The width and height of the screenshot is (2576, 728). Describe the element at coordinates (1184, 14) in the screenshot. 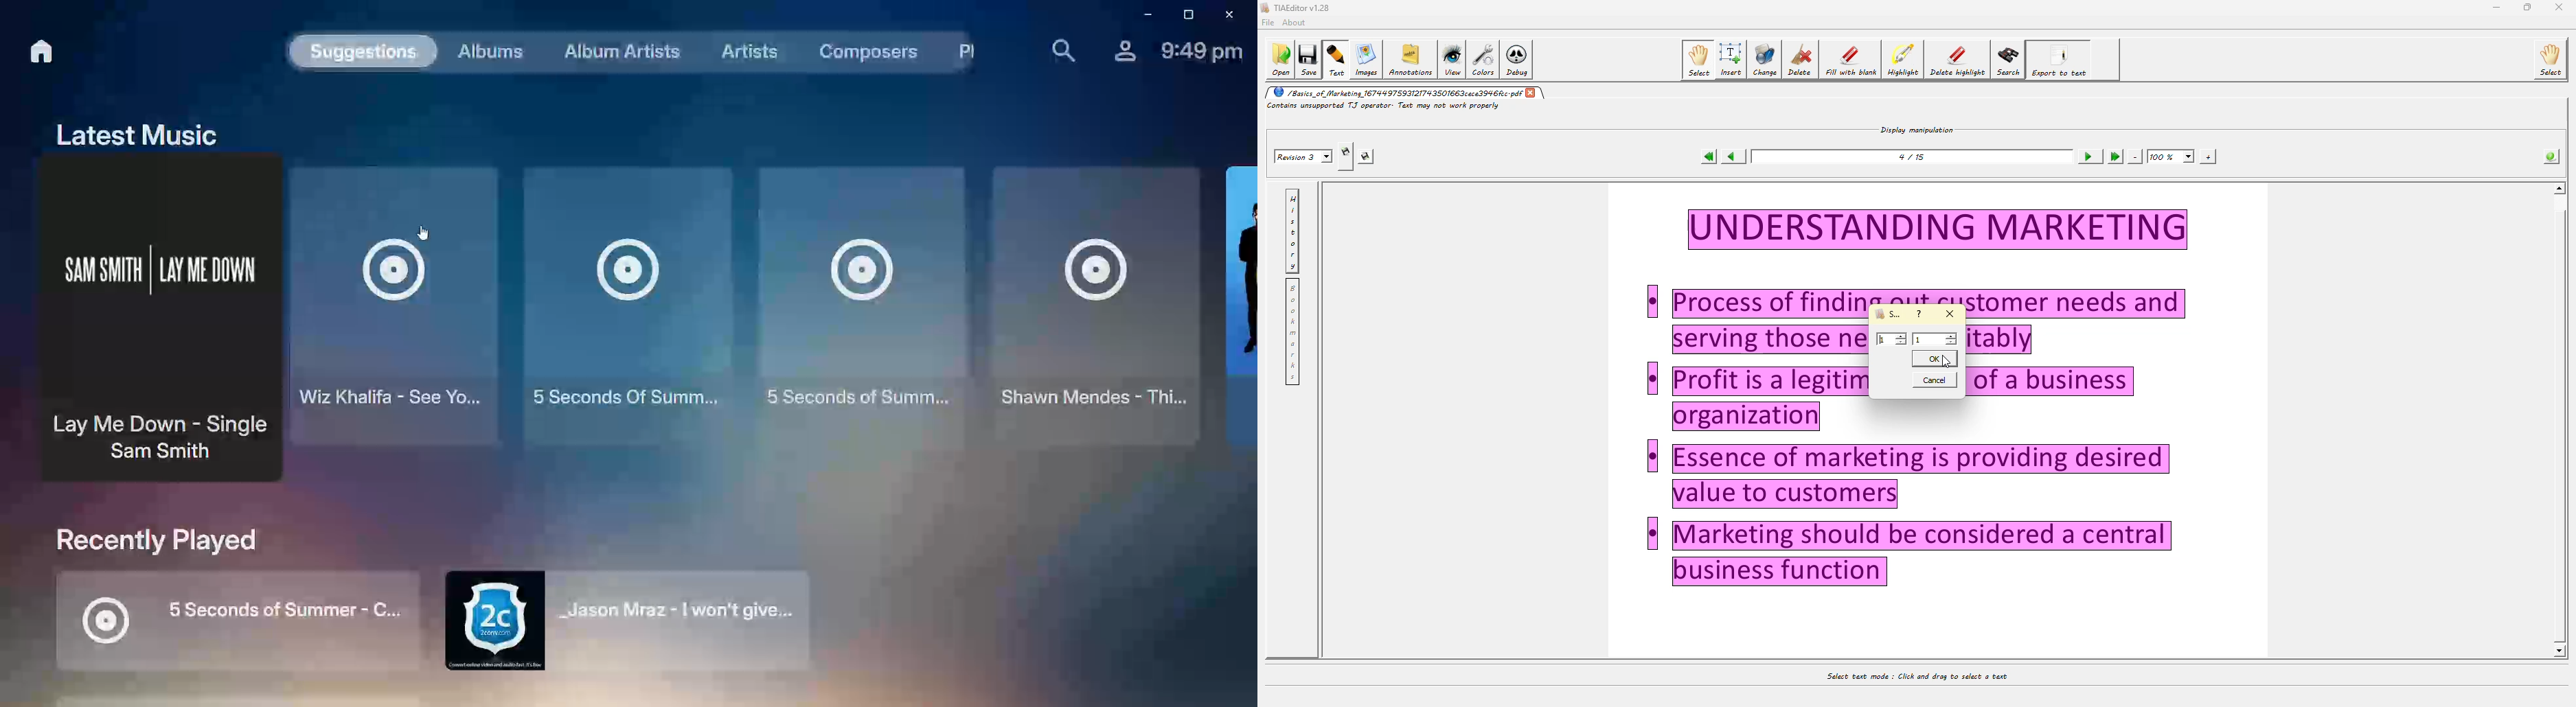

I see `Restore` at that location.